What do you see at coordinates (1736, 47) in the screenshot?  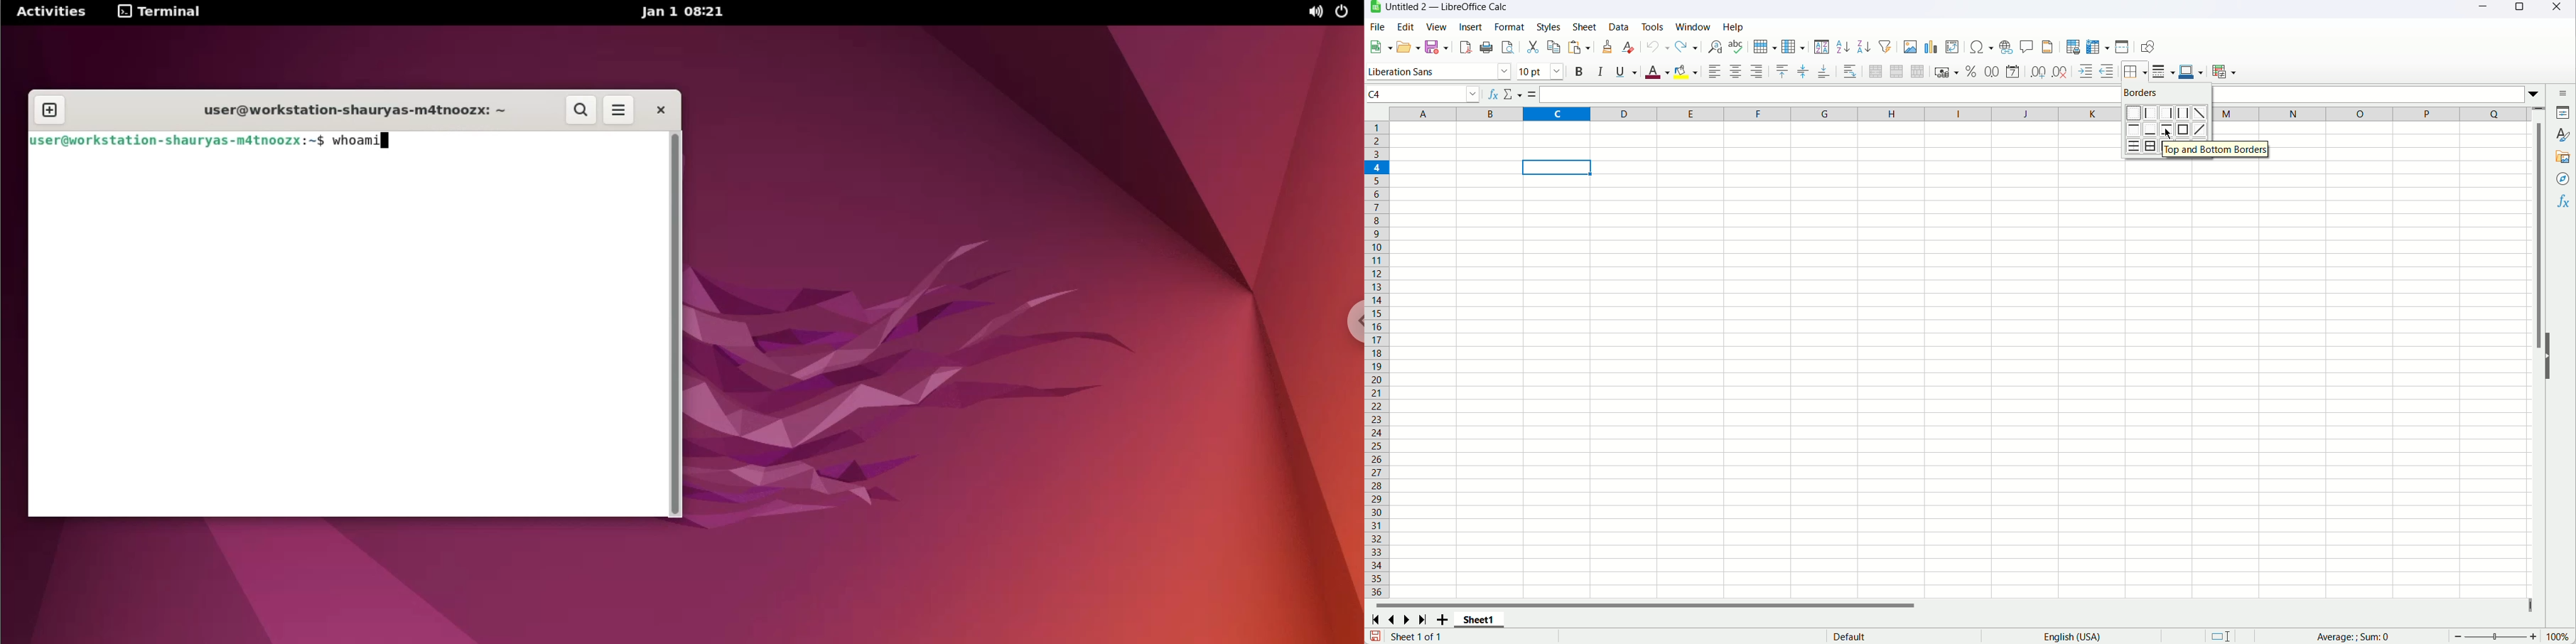 I see `Spelling` at bounding box center [1736, 47].